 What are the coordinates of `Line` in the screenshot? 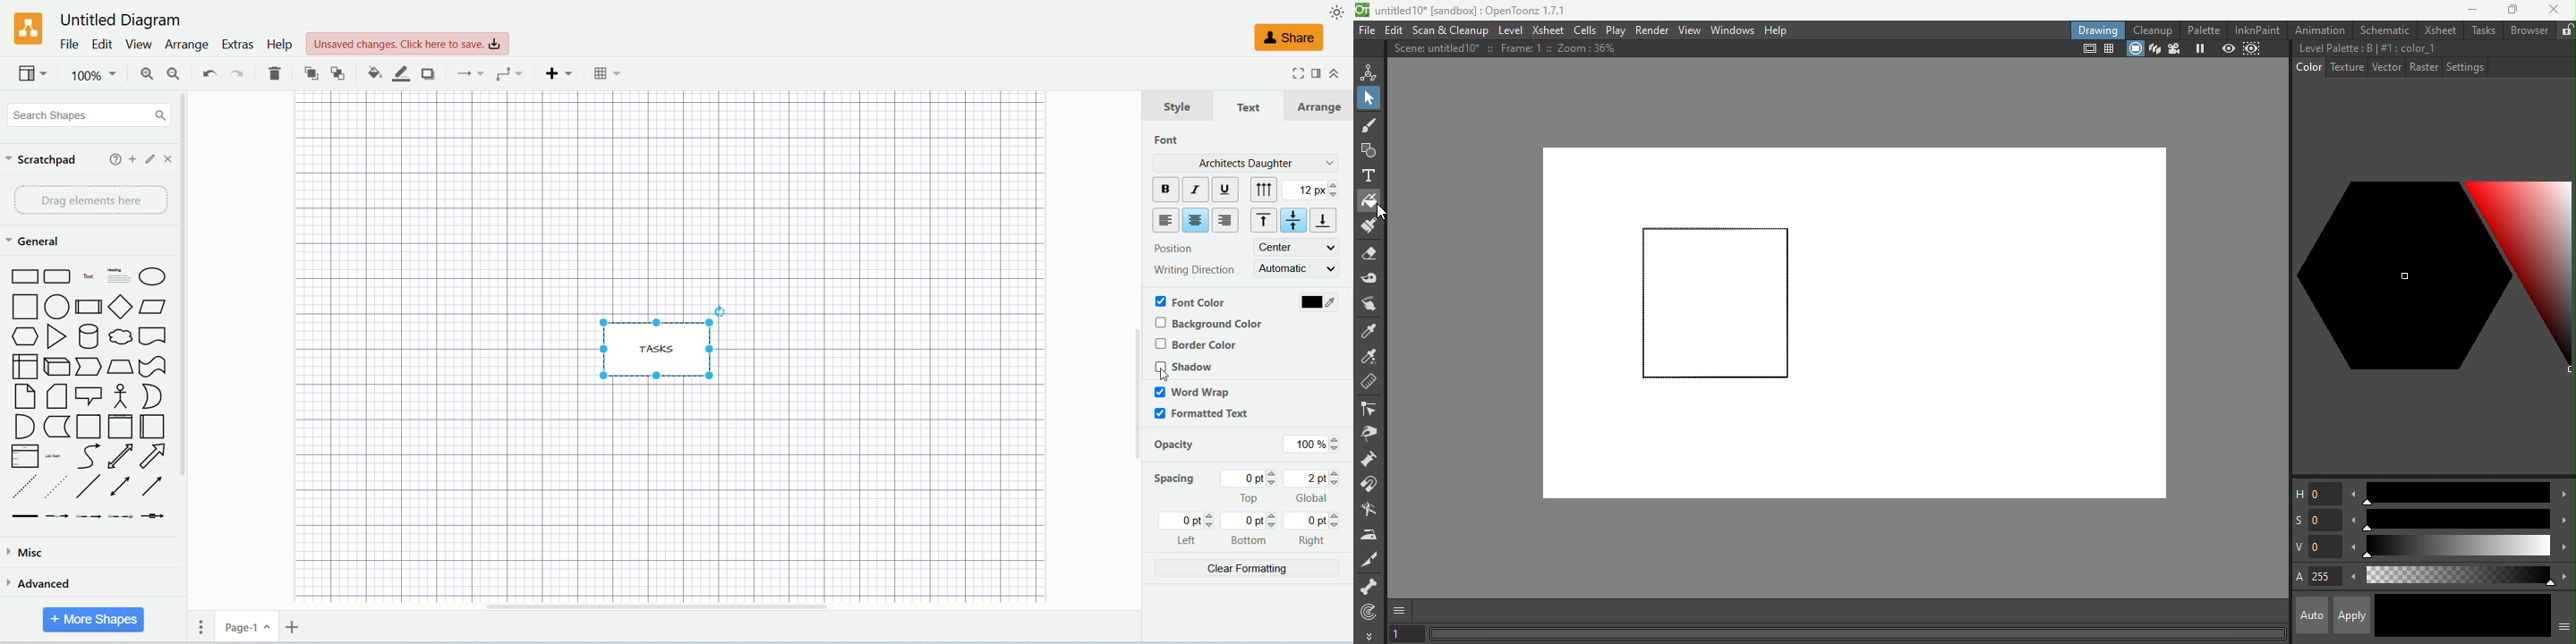 It's located at (90, 488).